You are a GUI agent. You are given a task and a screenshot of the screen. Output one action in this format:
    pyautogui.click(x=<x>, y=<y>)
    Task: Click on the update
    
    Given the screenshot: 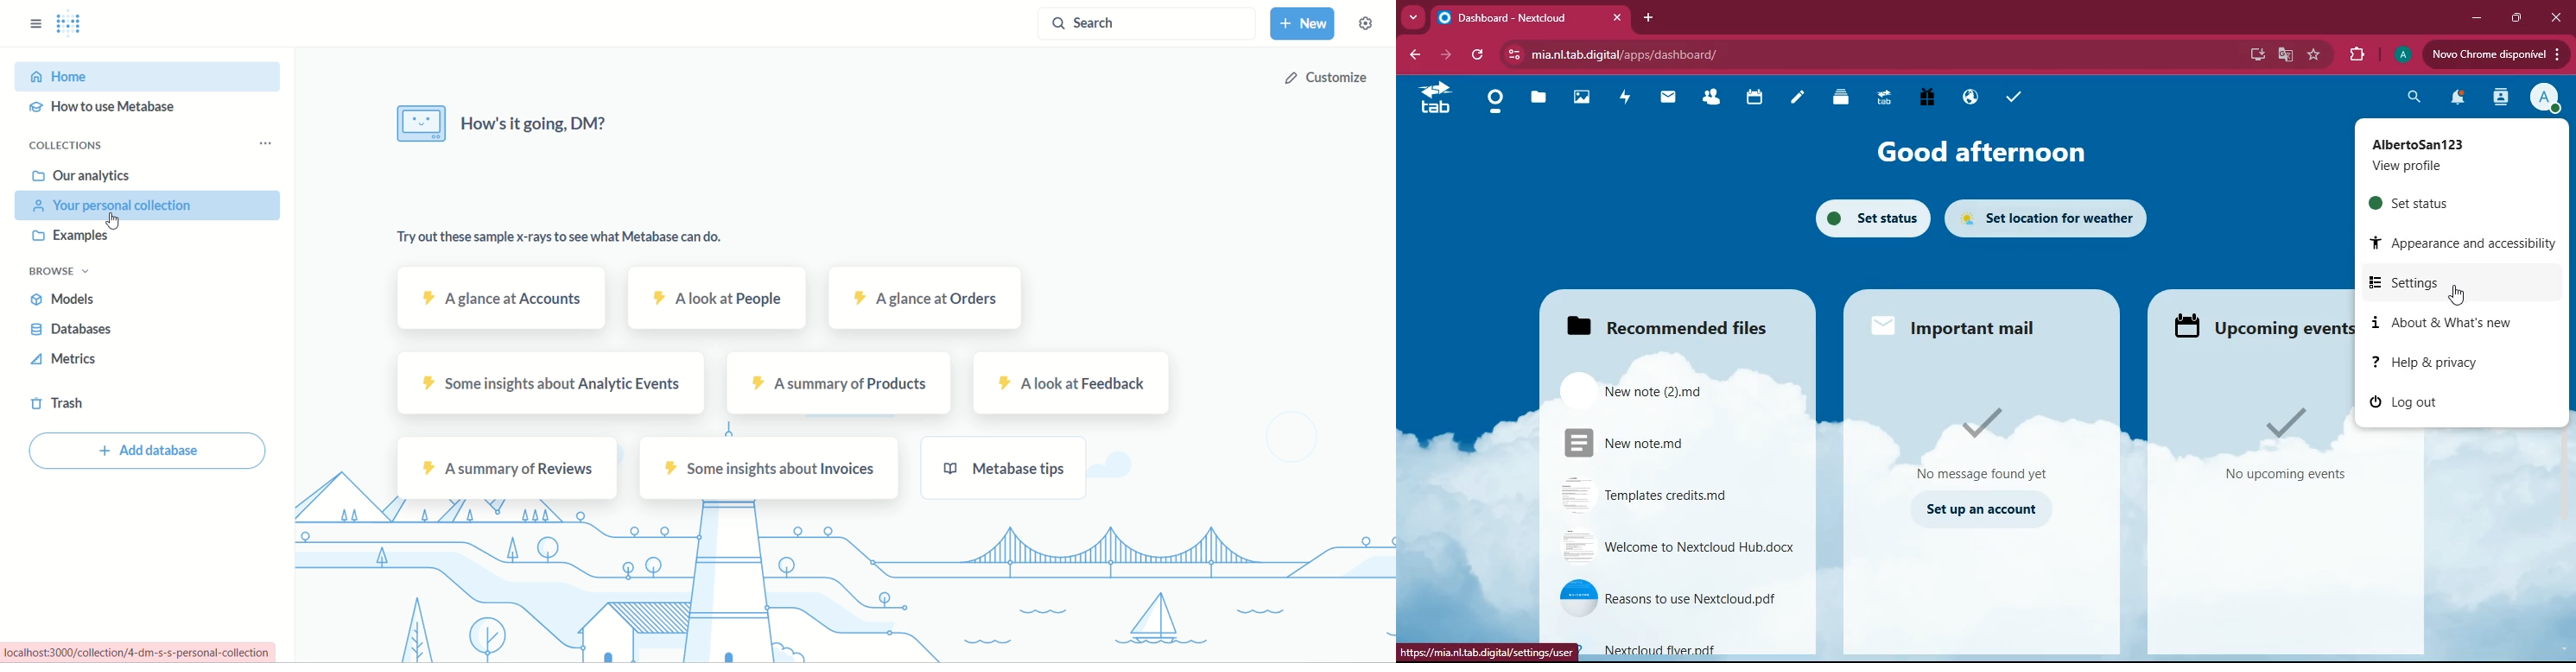 What is the action you would take?
    pyautogui.click(x=2495, y=54)
    